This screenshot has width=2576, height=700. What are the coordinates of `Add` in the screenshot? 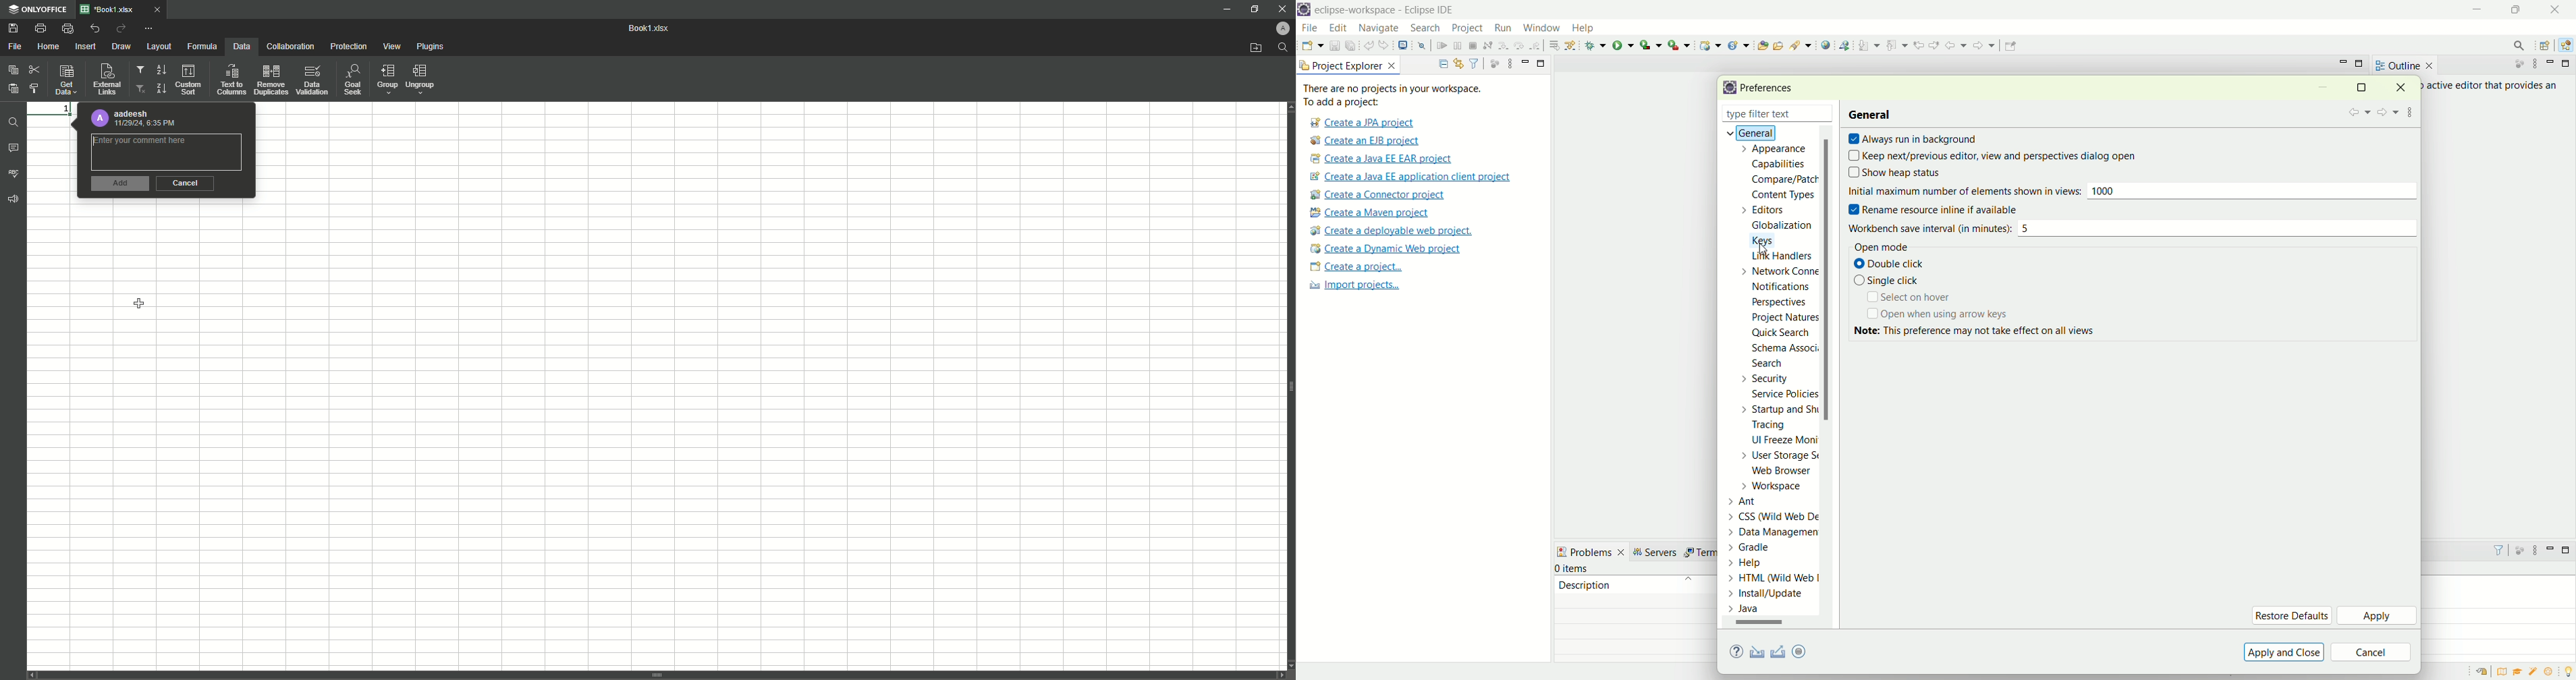 It's located at (114, 184).